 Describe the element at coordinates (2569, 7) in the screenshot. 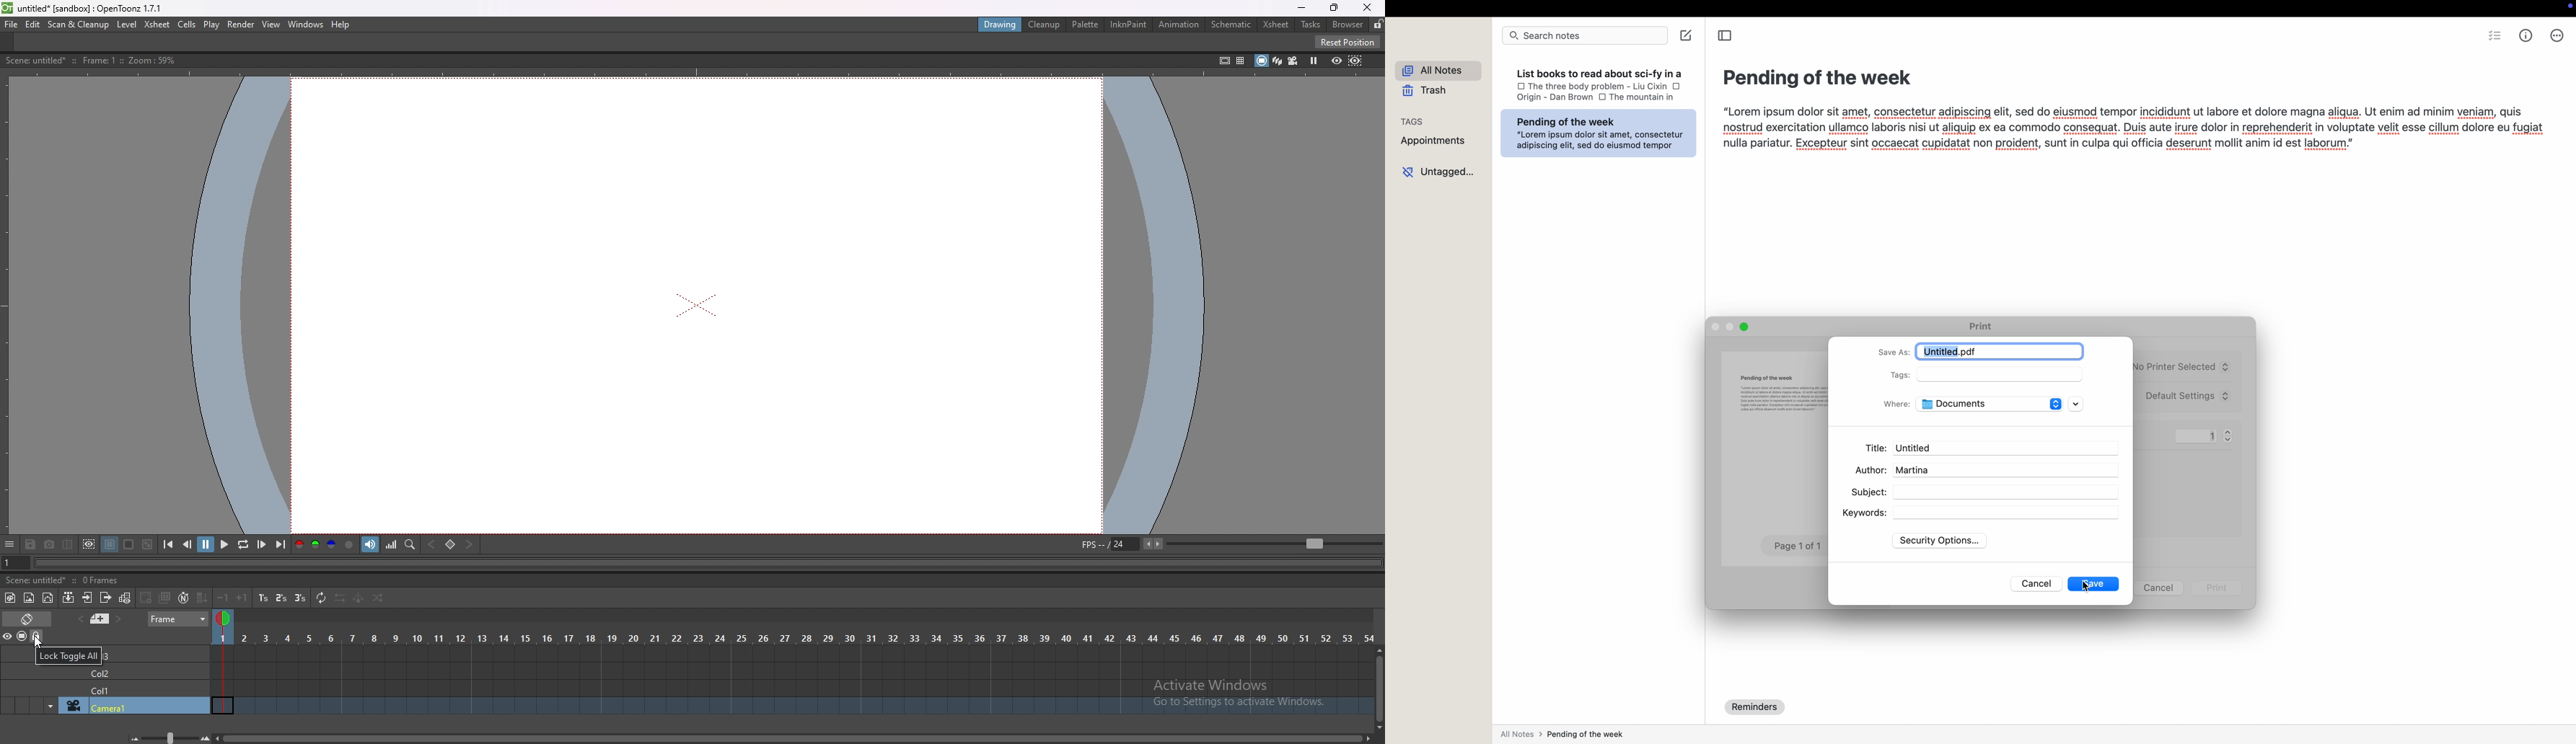

I see `recoding` at that location.